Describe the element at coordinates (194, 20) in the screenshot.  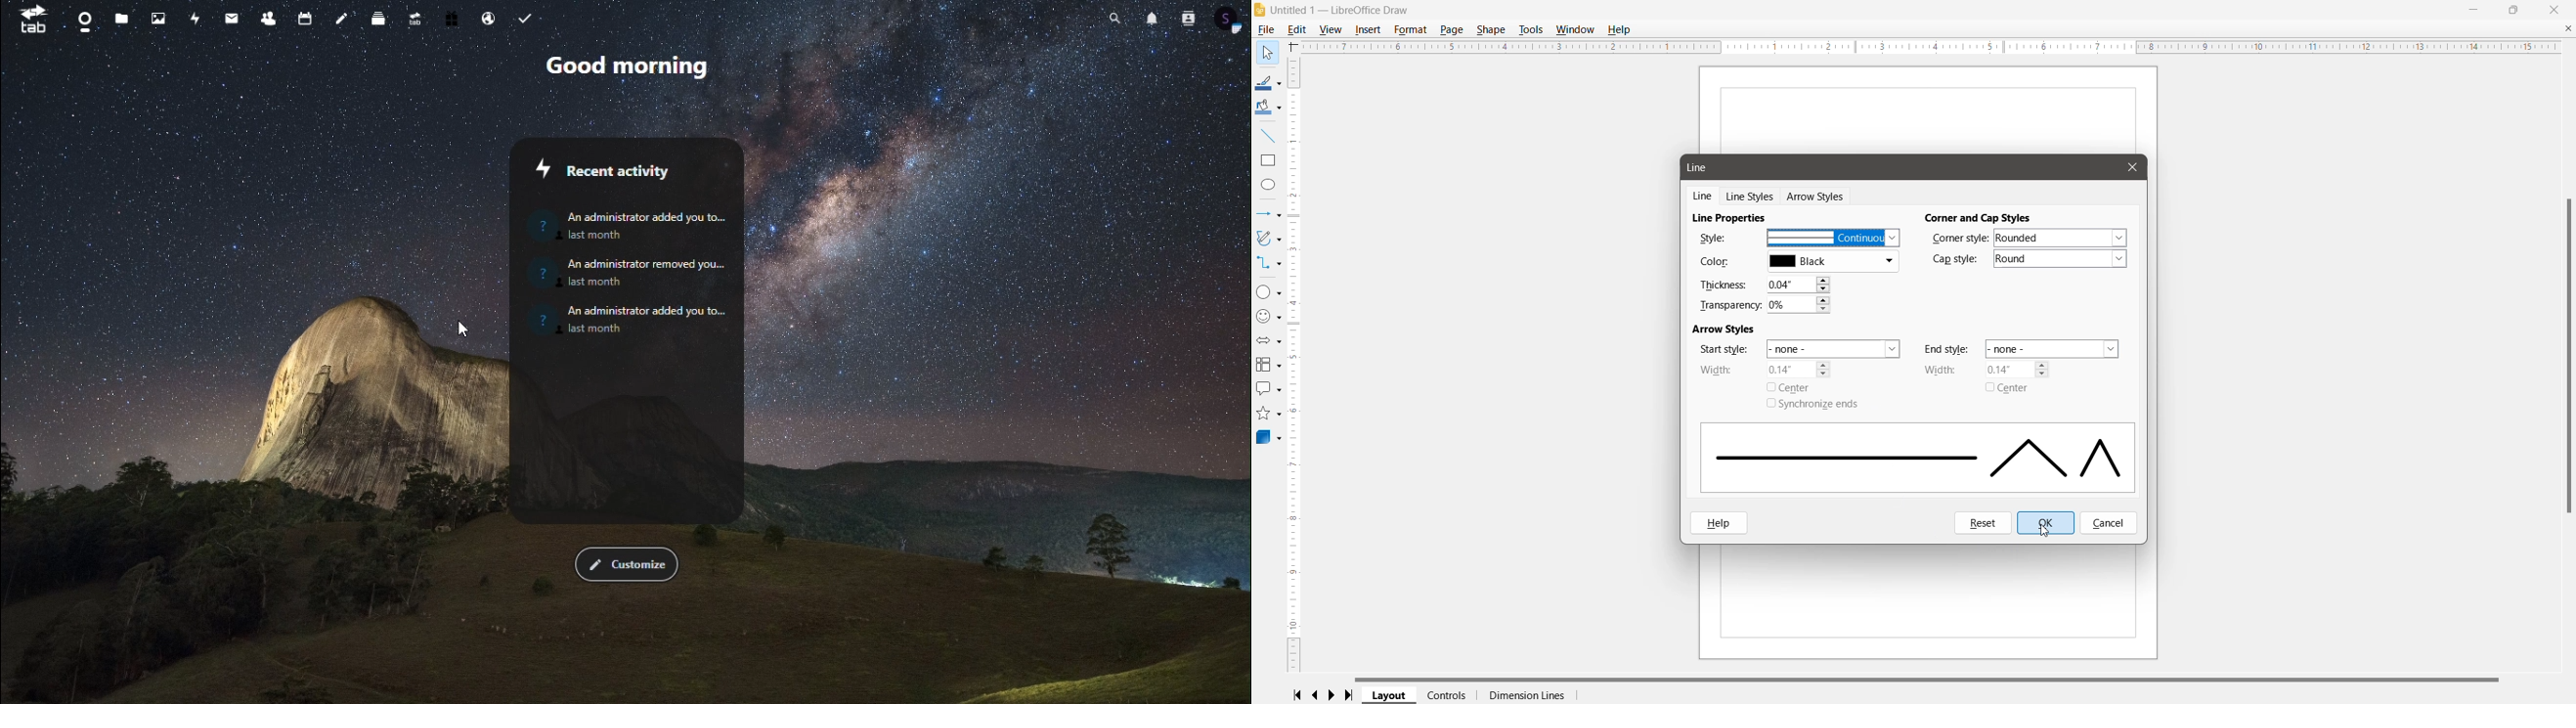
I see `activity` at that location.